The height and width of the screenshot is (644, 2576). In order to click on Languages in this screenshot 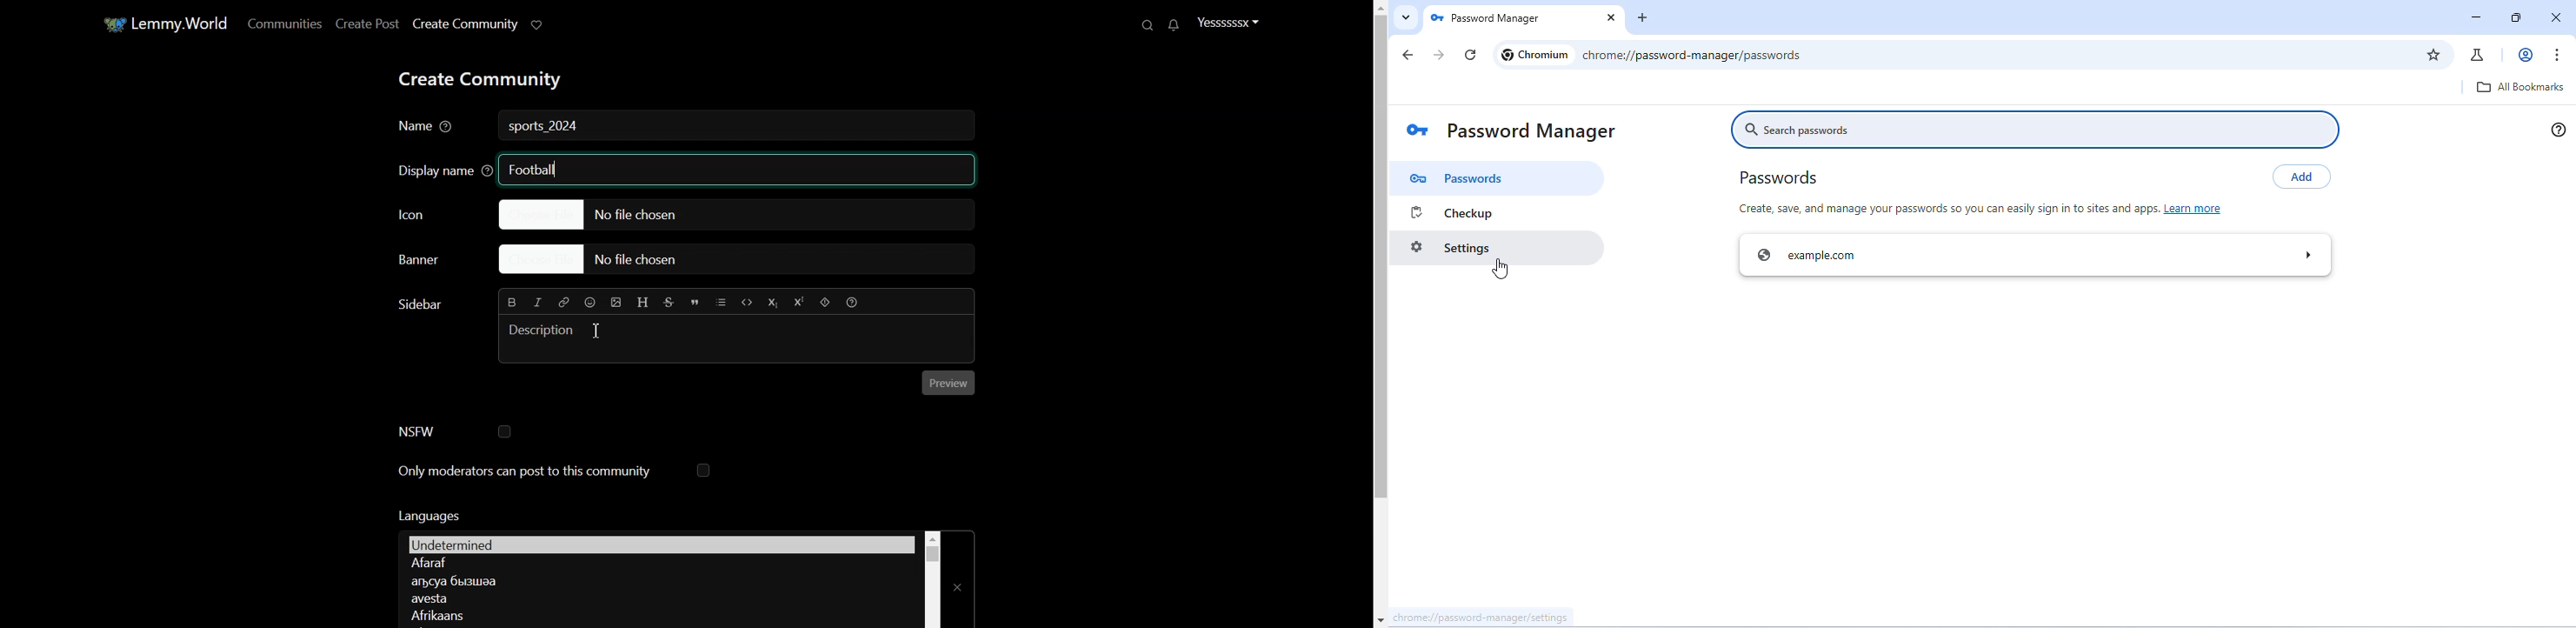, I will do `click(661, 543)`.